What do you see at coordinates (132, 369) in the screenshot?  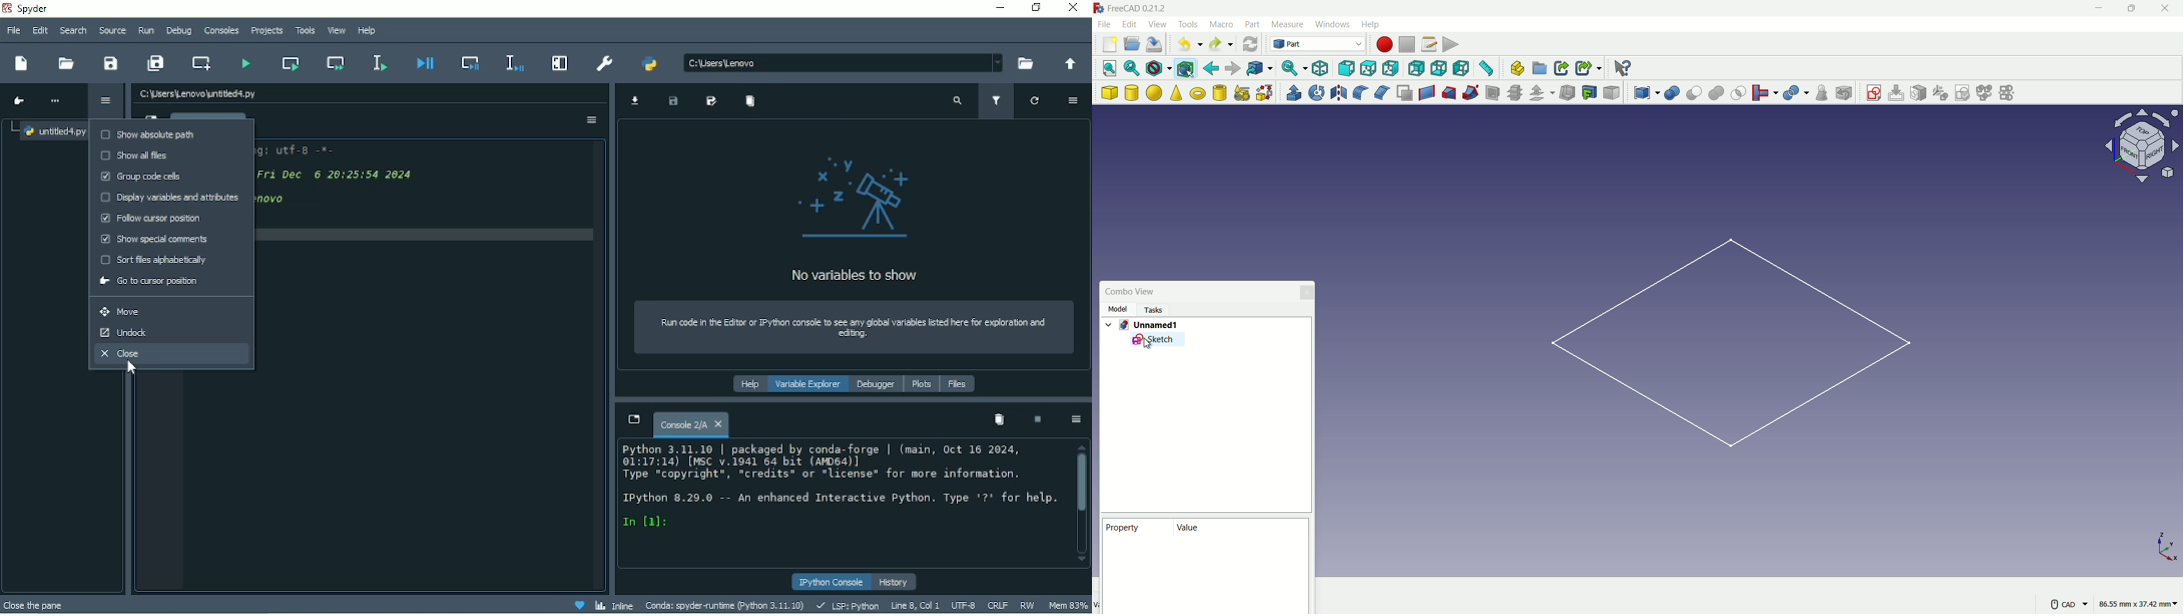 I see `Cursor` at bounding box center [132, 369].